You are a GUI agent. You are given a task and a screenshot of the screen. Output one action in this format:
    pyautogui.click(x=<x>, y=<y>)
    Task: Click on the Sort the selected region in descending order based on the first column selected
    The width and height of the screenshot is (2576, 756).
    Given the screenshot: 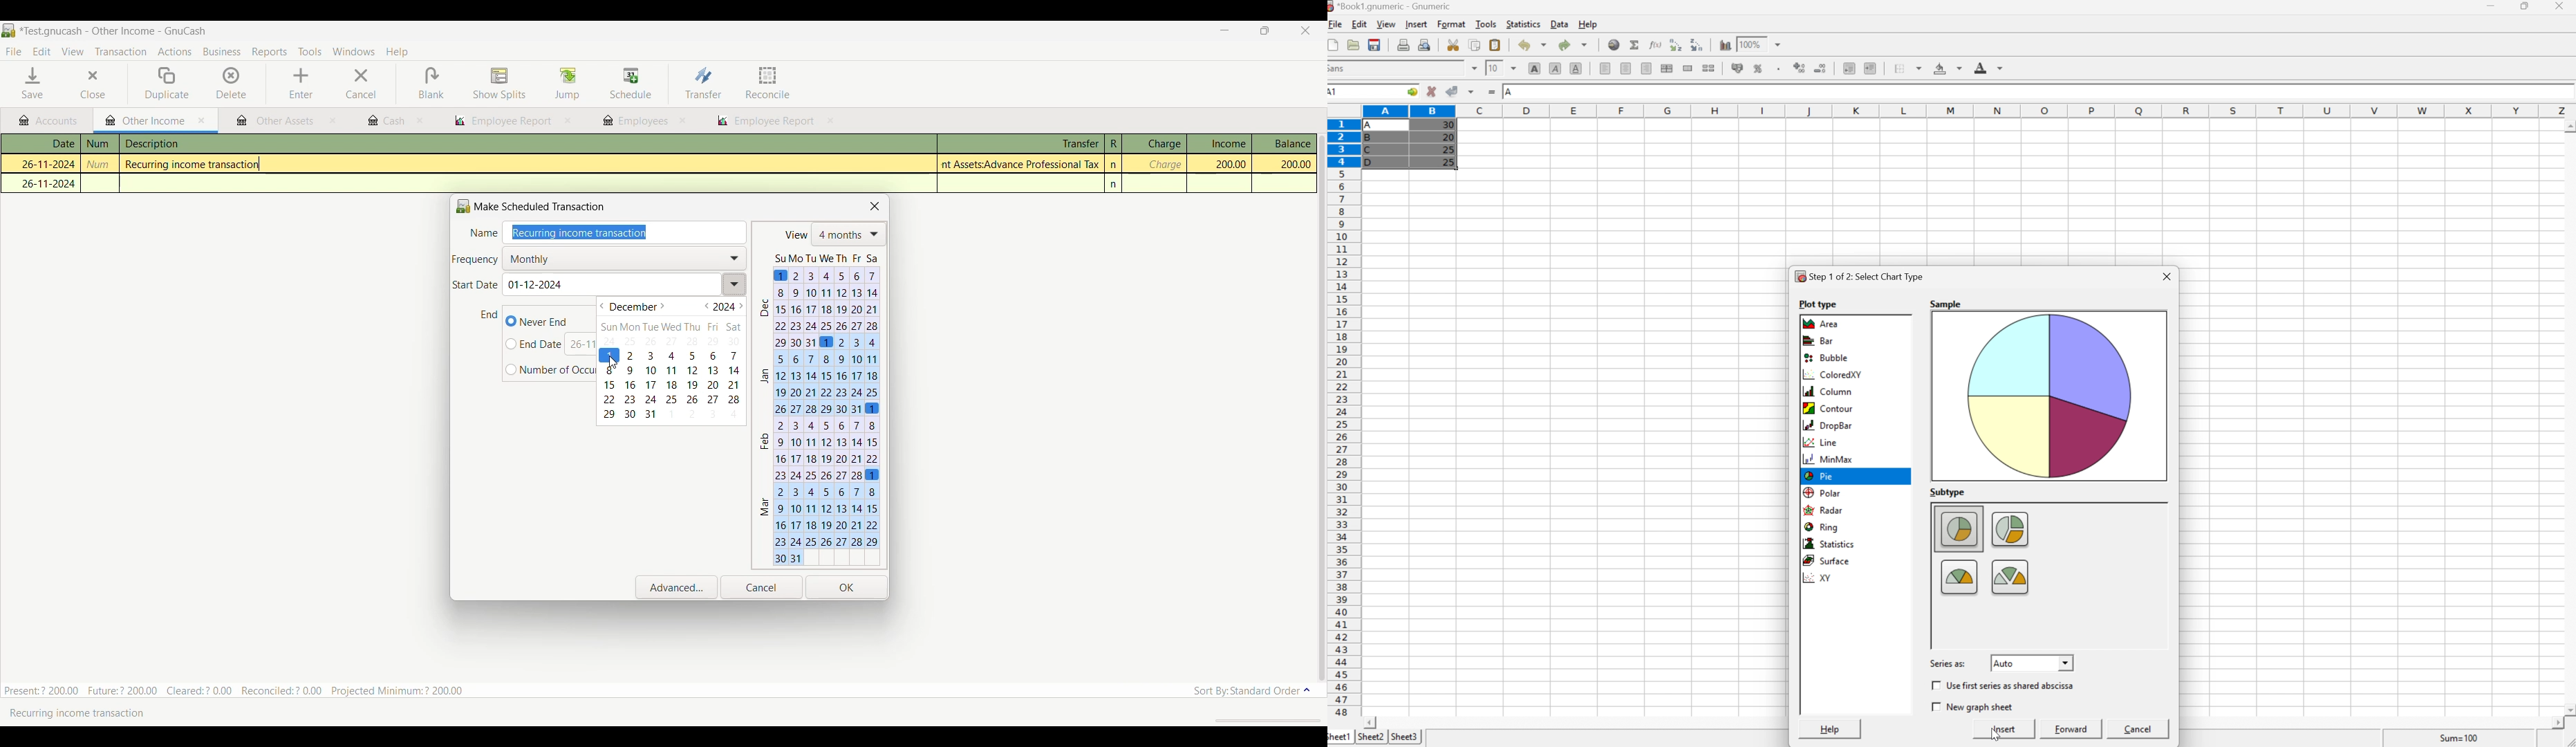 What is the action you would take?
    pyautogui.click(x=1675, y=44)
    